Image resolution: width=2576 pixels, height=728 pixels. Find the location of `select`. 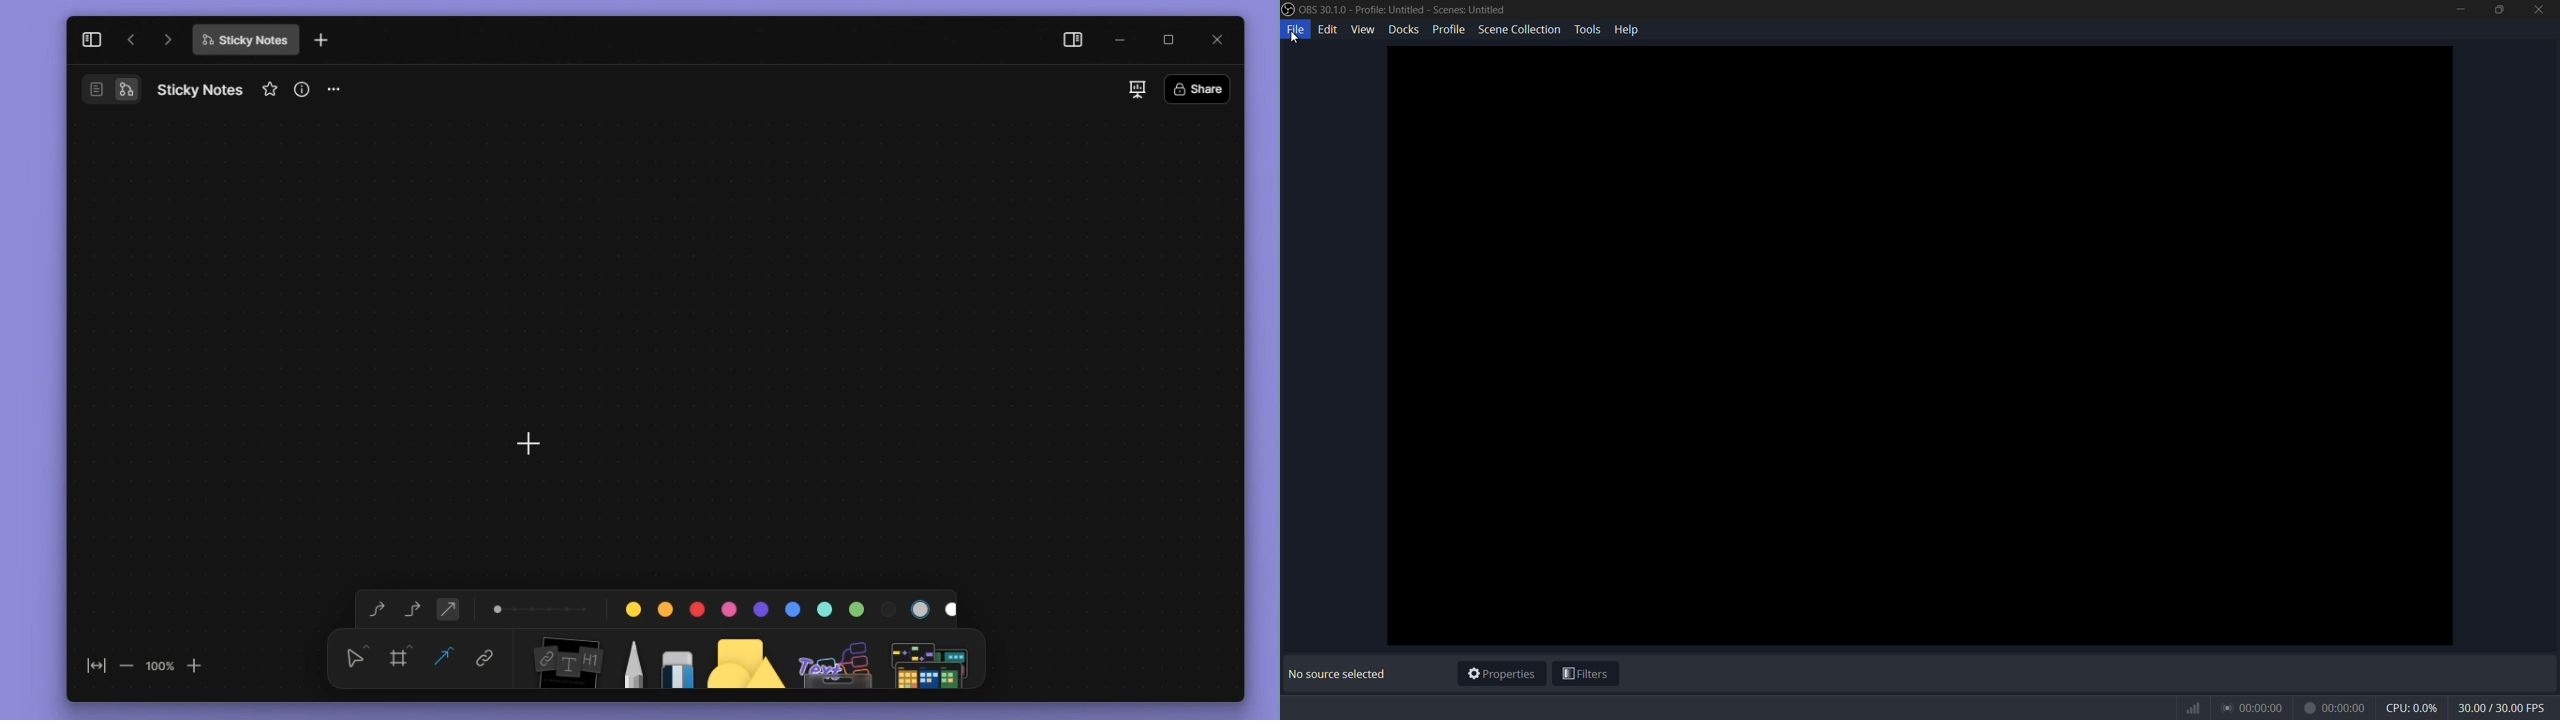

select is located at coordinates (356, 656).